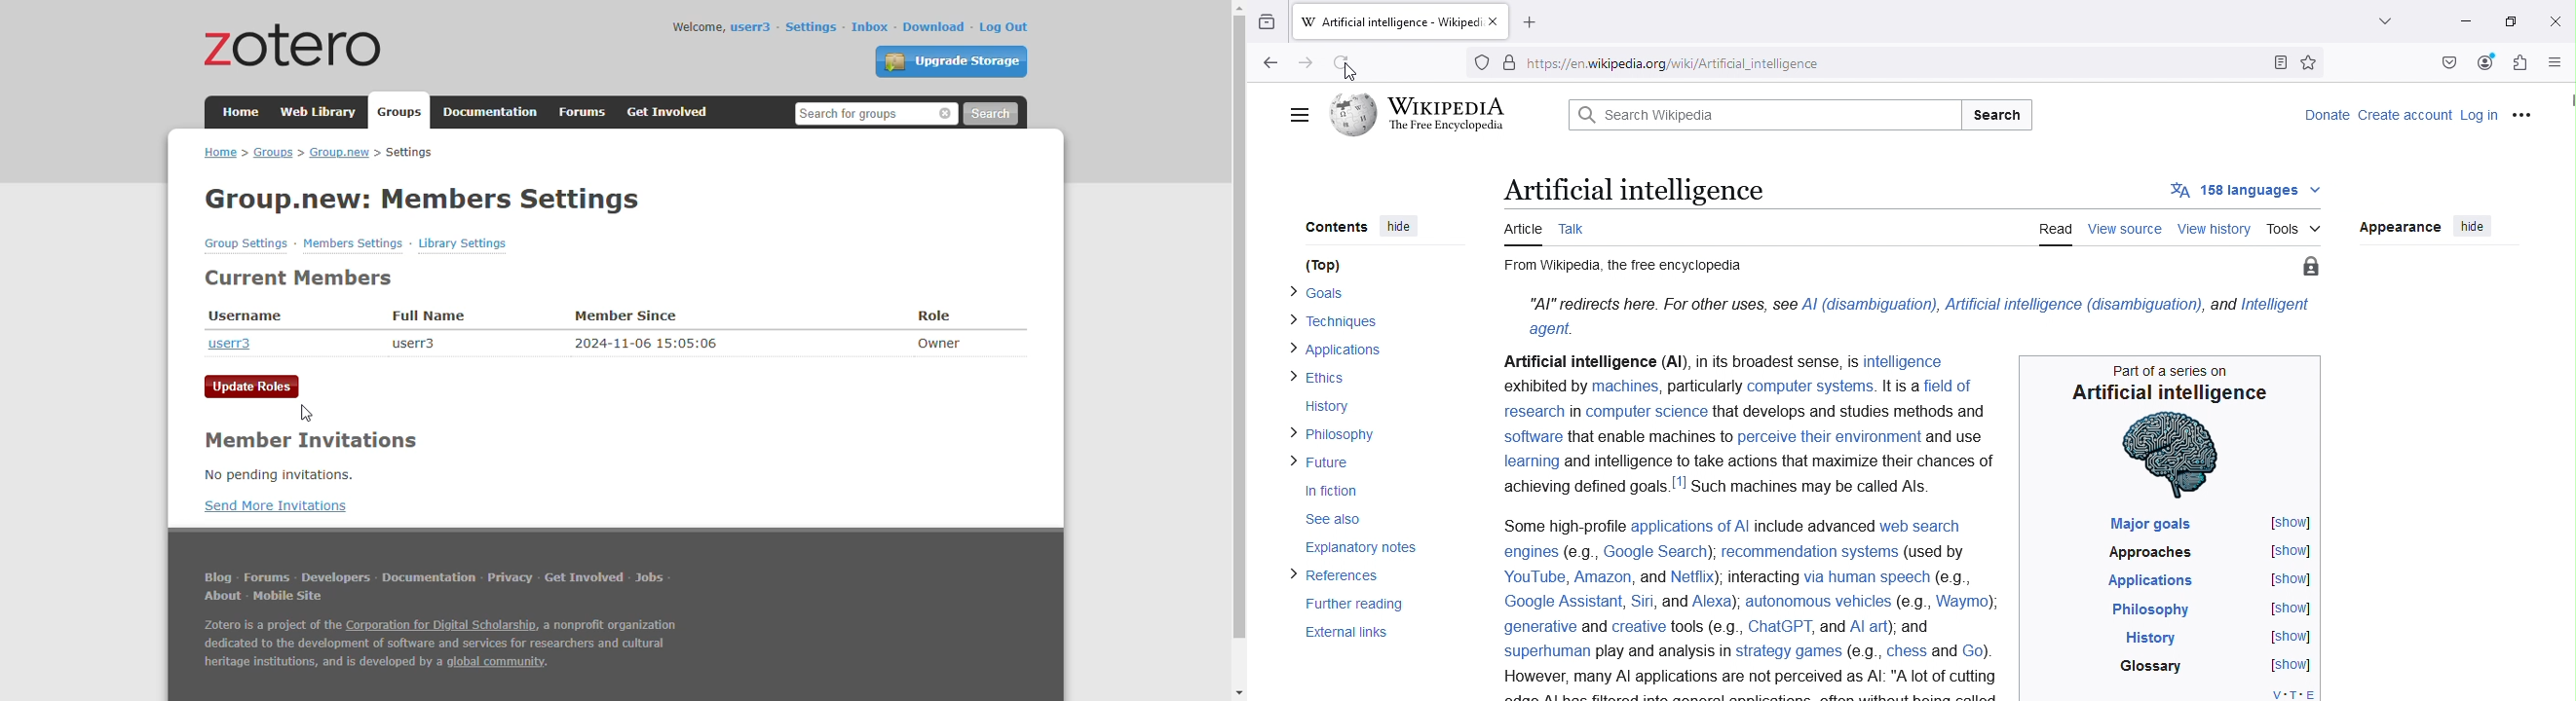 Image resolution: width=2576 pixels, height=728 pixels. I want to click on Protect, so click(2317, 266).